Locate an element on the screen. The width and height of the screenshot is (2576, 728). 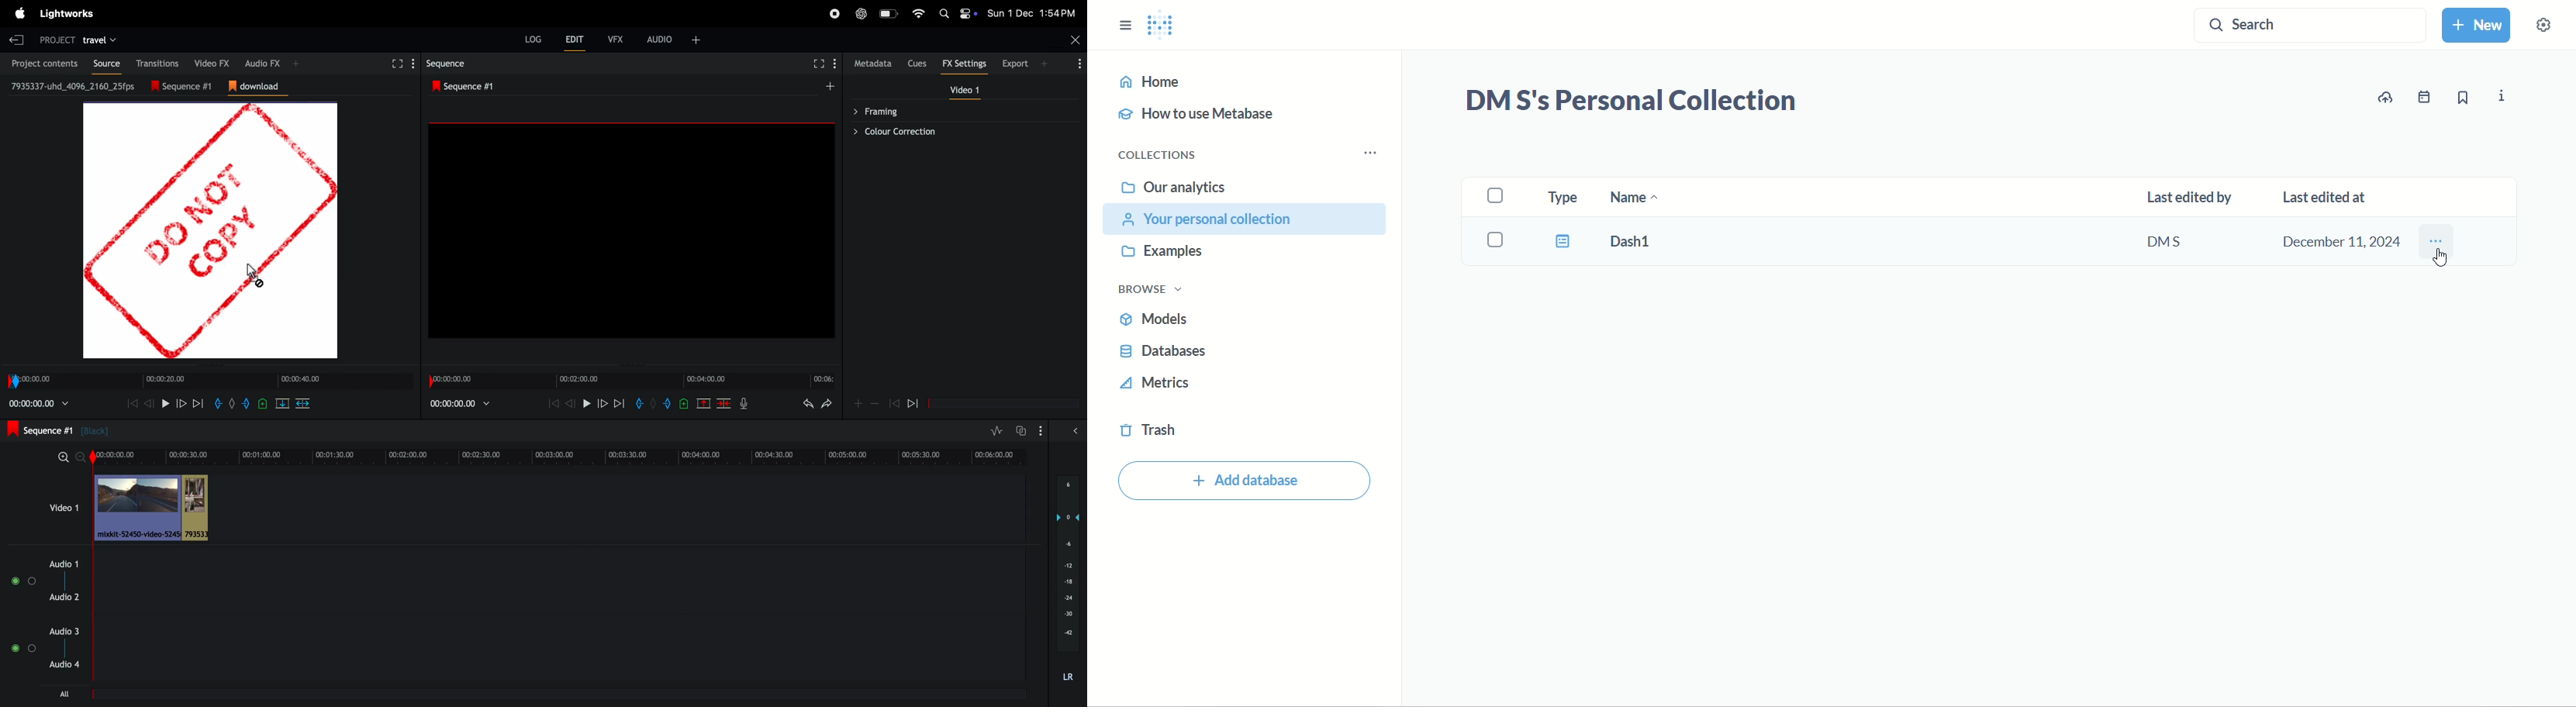
Zoom out is located at coordinates (80, 457).